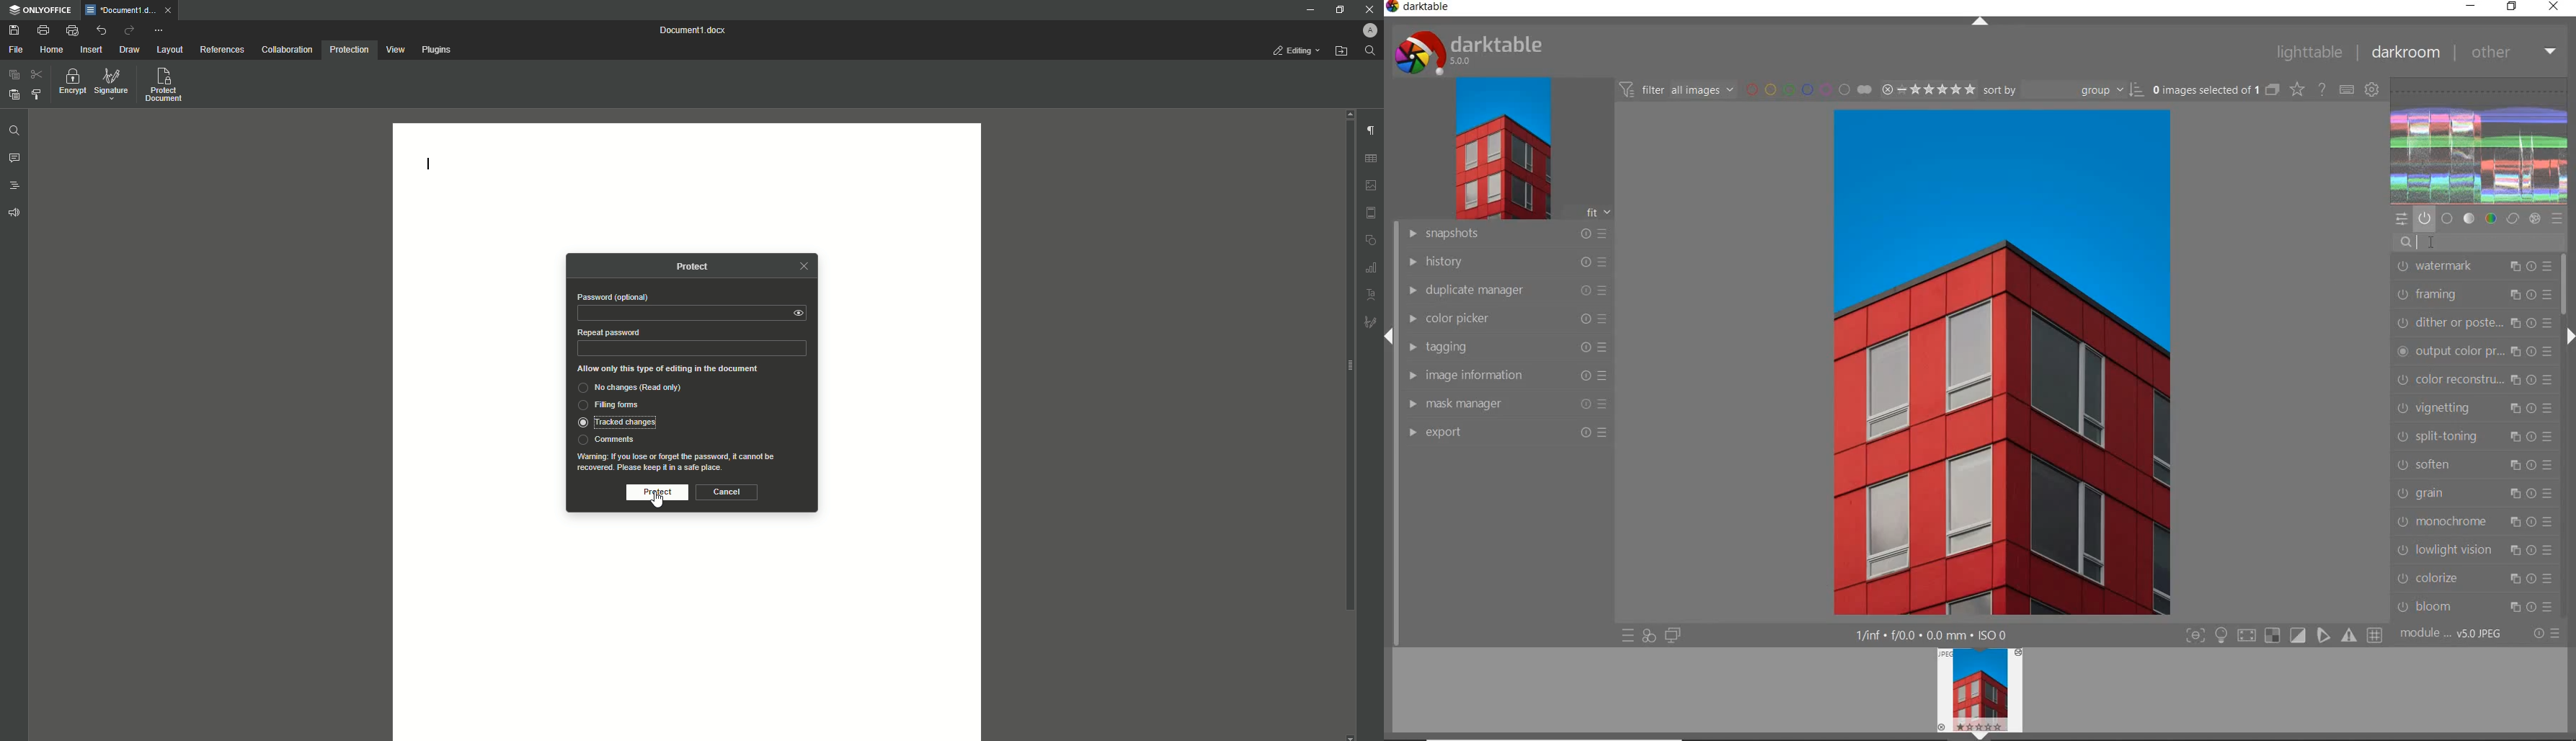 This screenshot has height=756, width=2576. Describe the element at coordinates (2473, 579) in the screenshot. I see `colorize` at that location.